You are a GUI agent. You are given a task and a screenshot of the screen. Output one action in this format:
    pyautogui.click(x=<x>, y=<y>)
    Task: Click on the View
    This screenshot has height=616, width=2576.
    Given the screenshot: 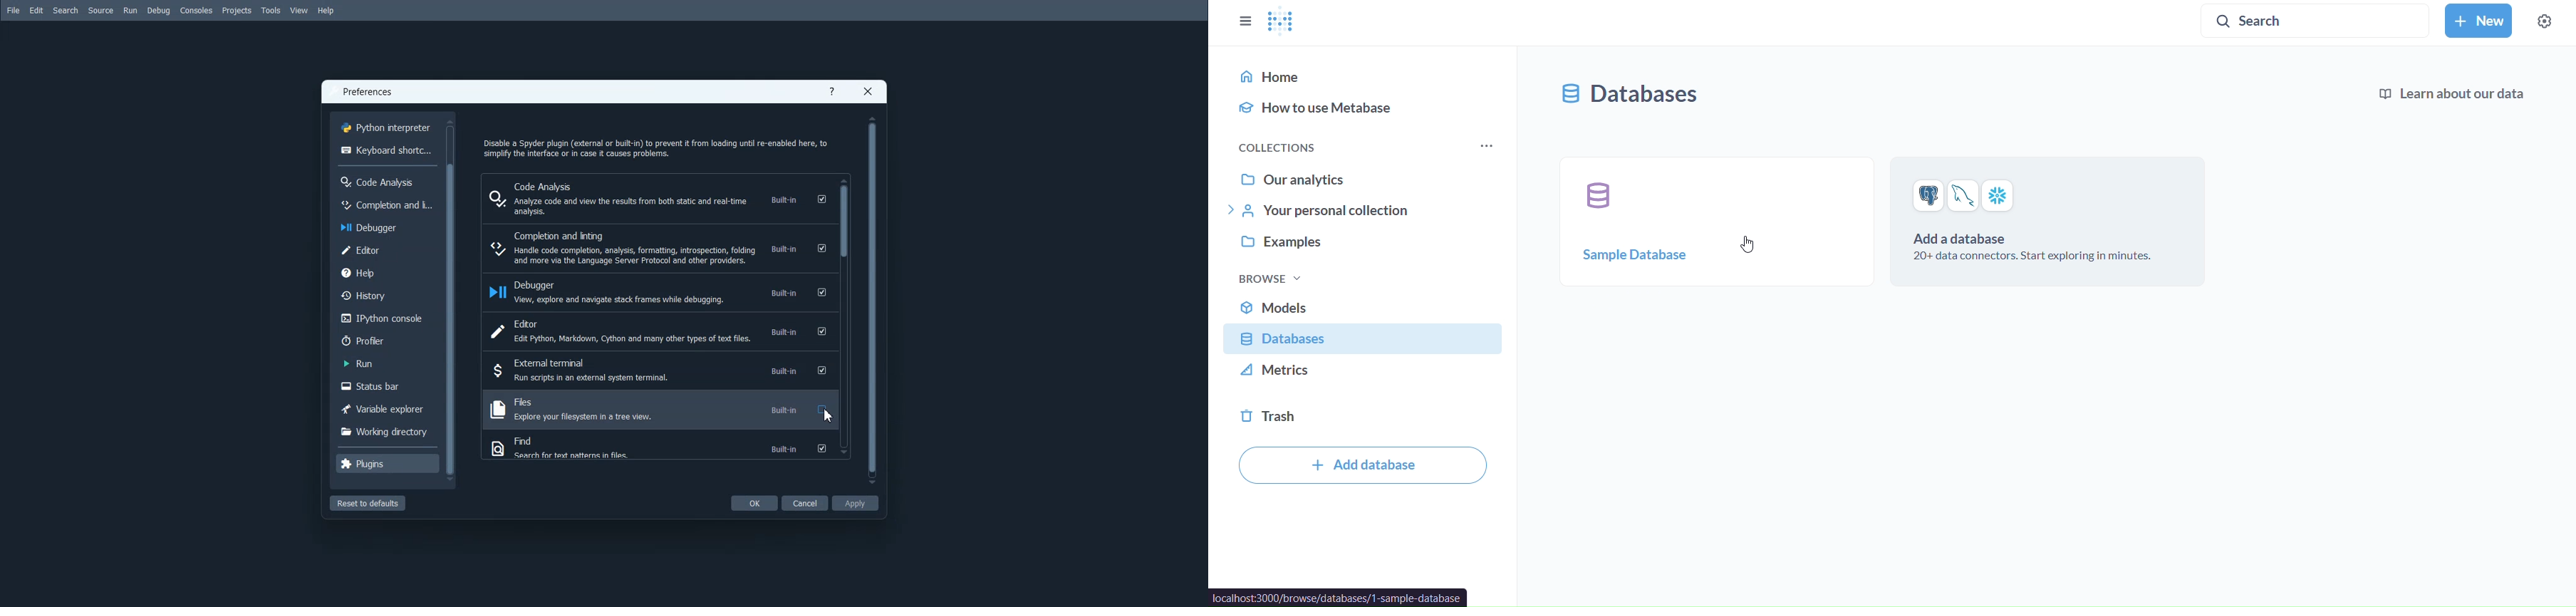 What is the action you would take?
    pyautogui.click(x=300, y=11)
    